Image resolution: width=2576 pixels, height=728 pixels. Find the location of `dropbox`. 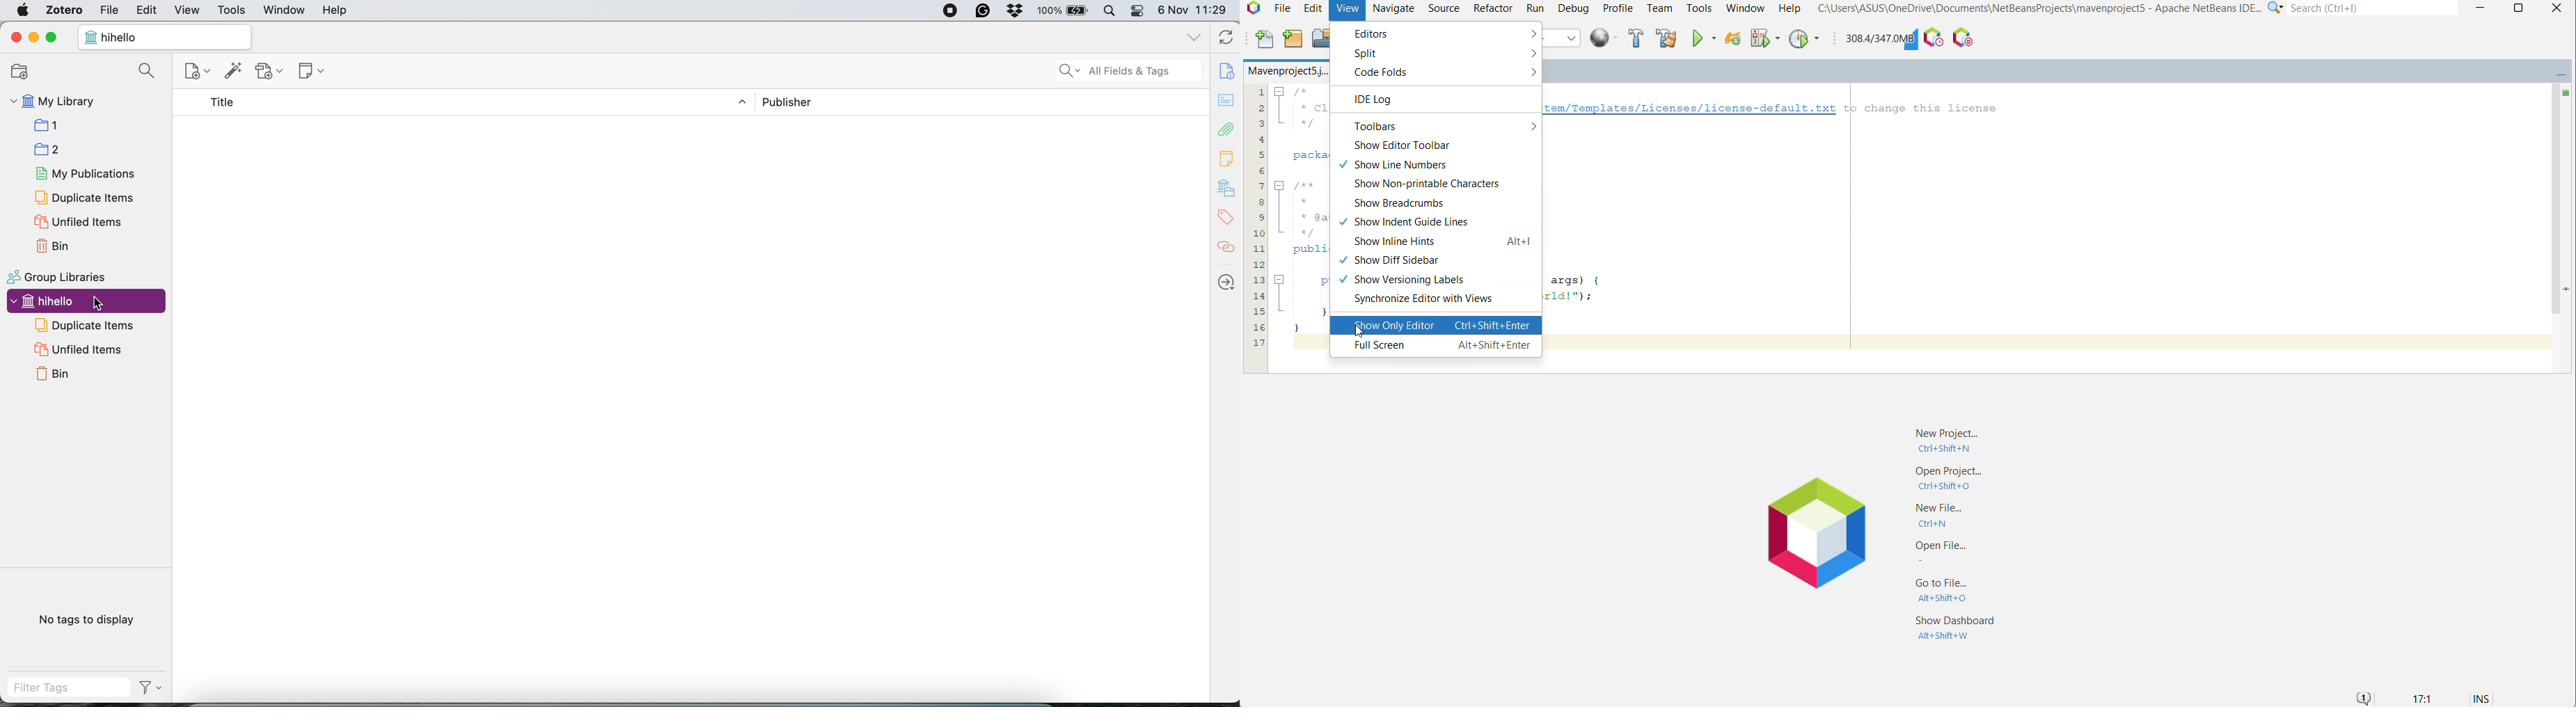

dropbox is located at coordinates (1012, 12).